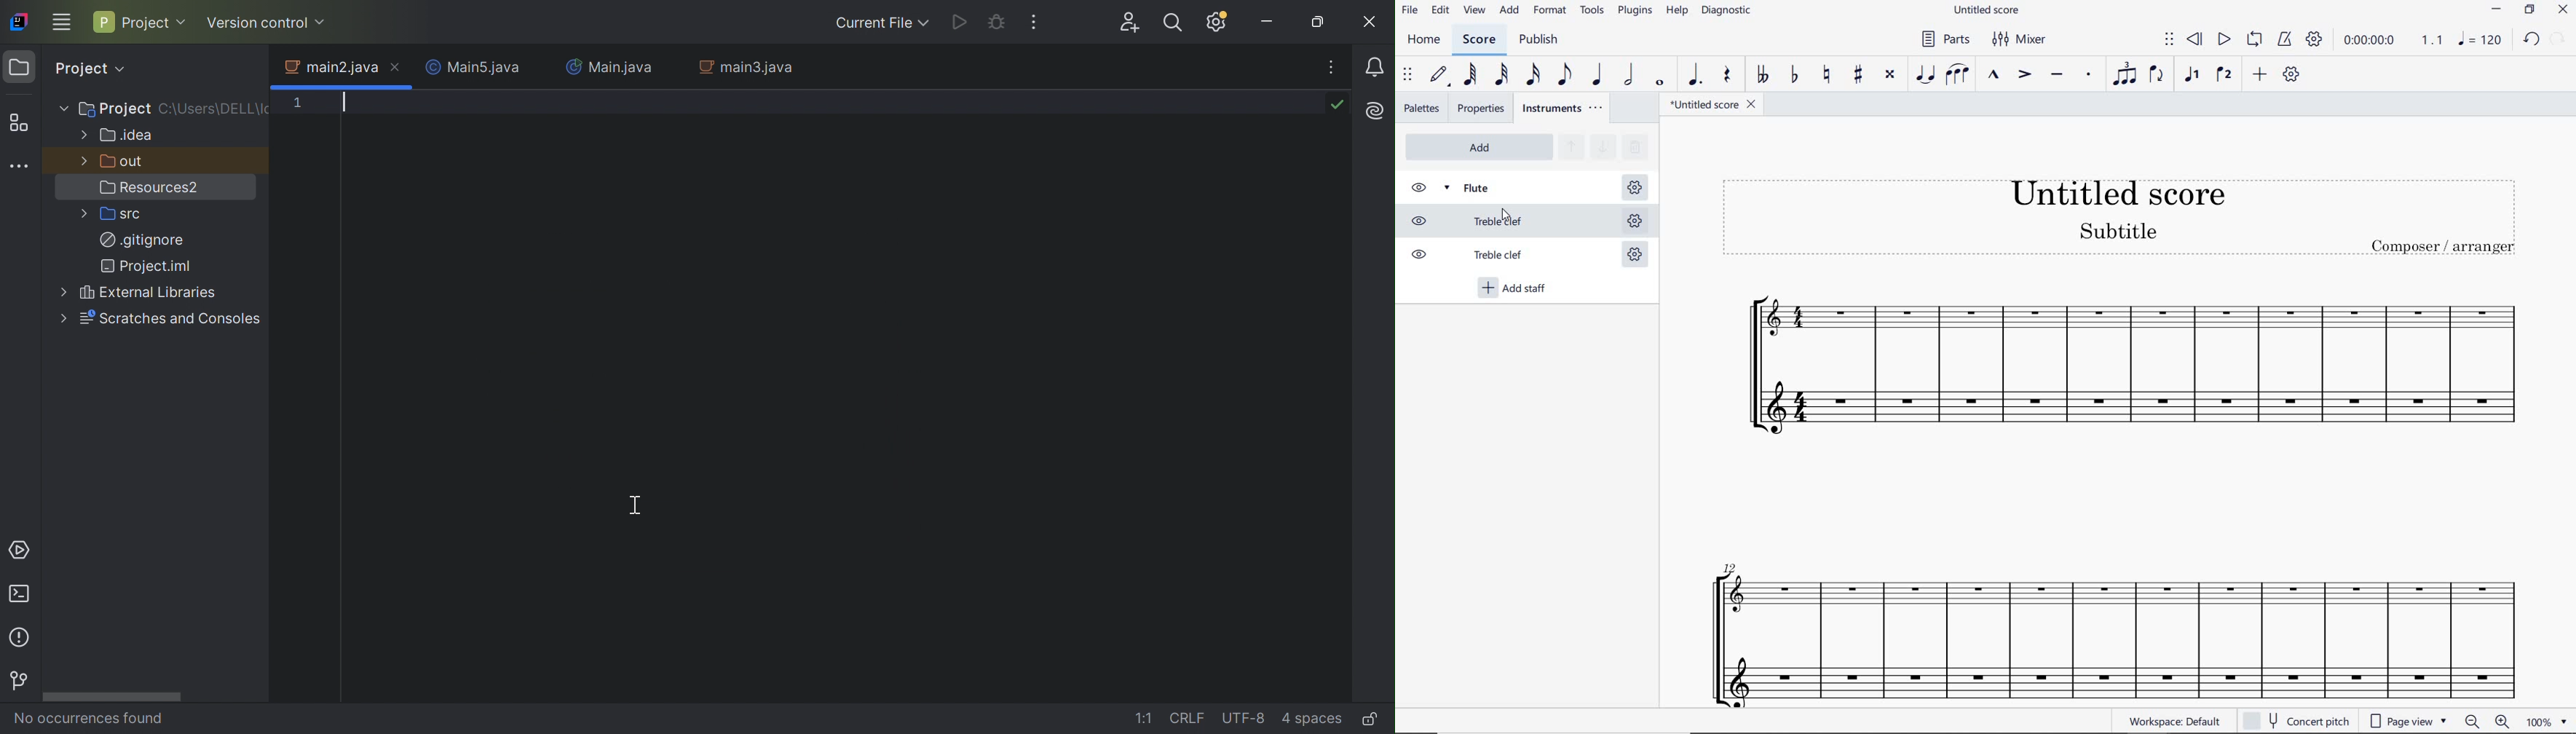 This screenshot has height=756, width=2576. I want to click on REWIND, so click(2195, 39).